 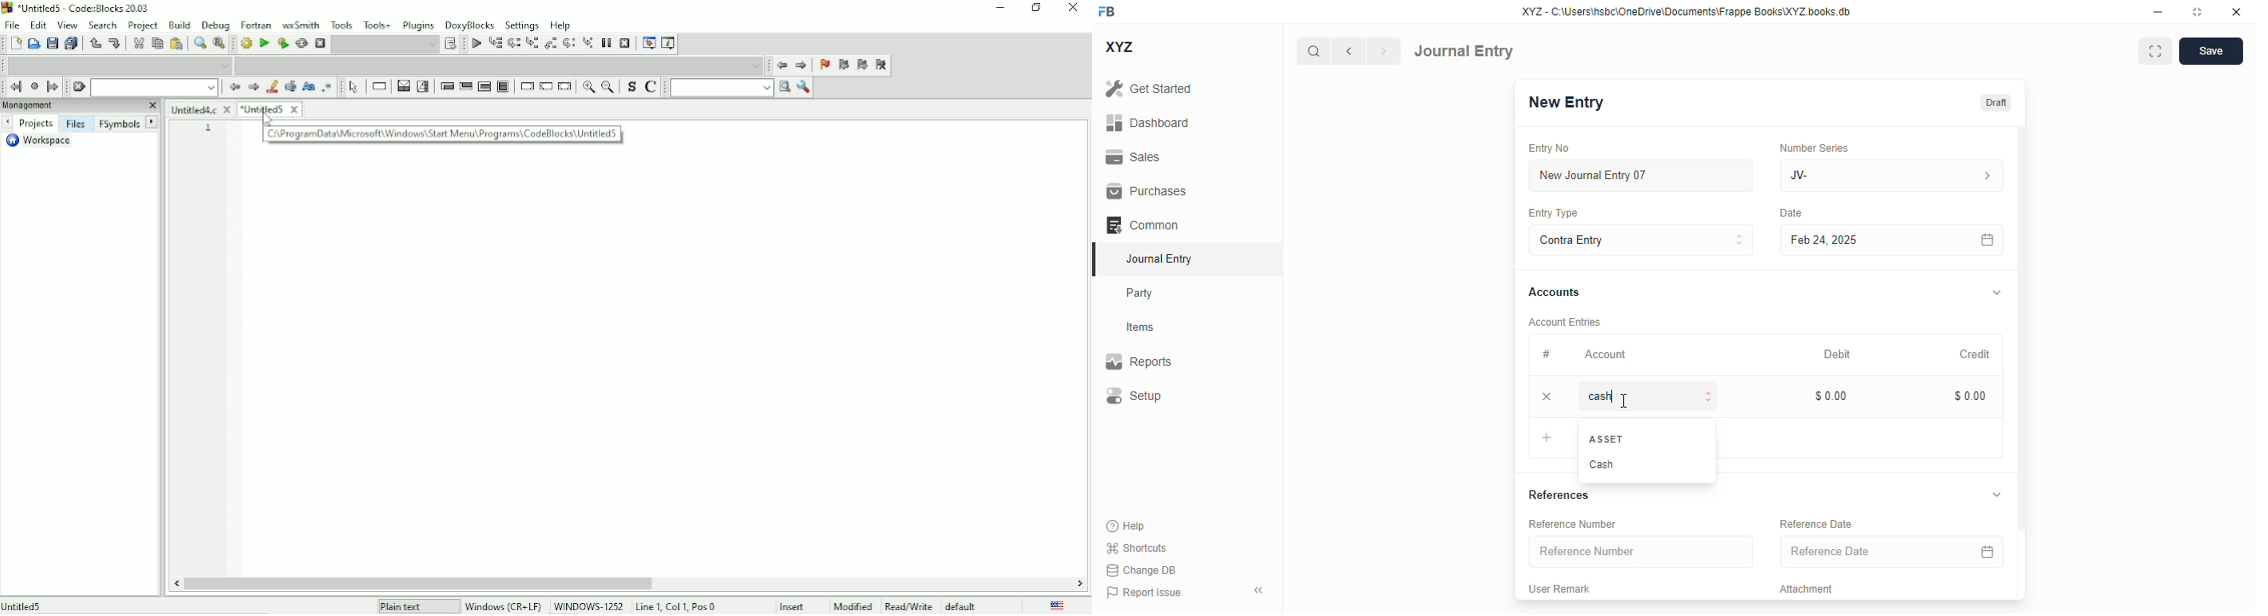 I want to click on report issue, so click(x=1144, y=592).